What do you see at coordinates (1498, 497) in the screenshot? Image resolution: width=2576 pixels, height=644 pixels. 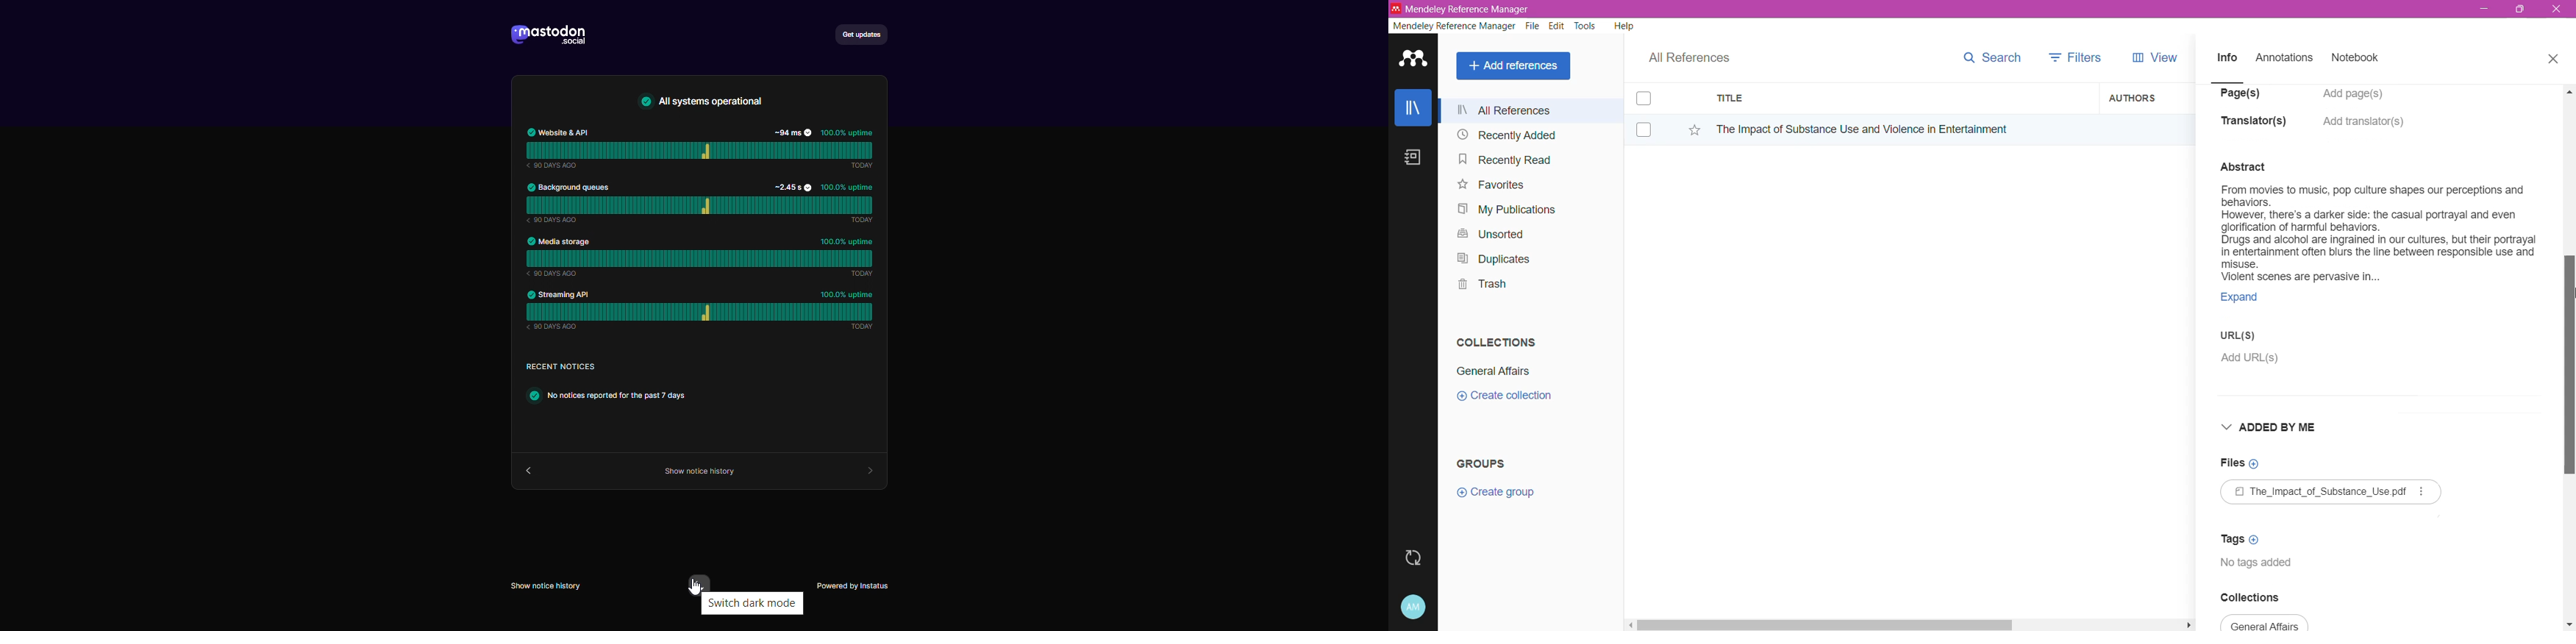 I see `Click to Create Group` at bounding box center [1498, 497].